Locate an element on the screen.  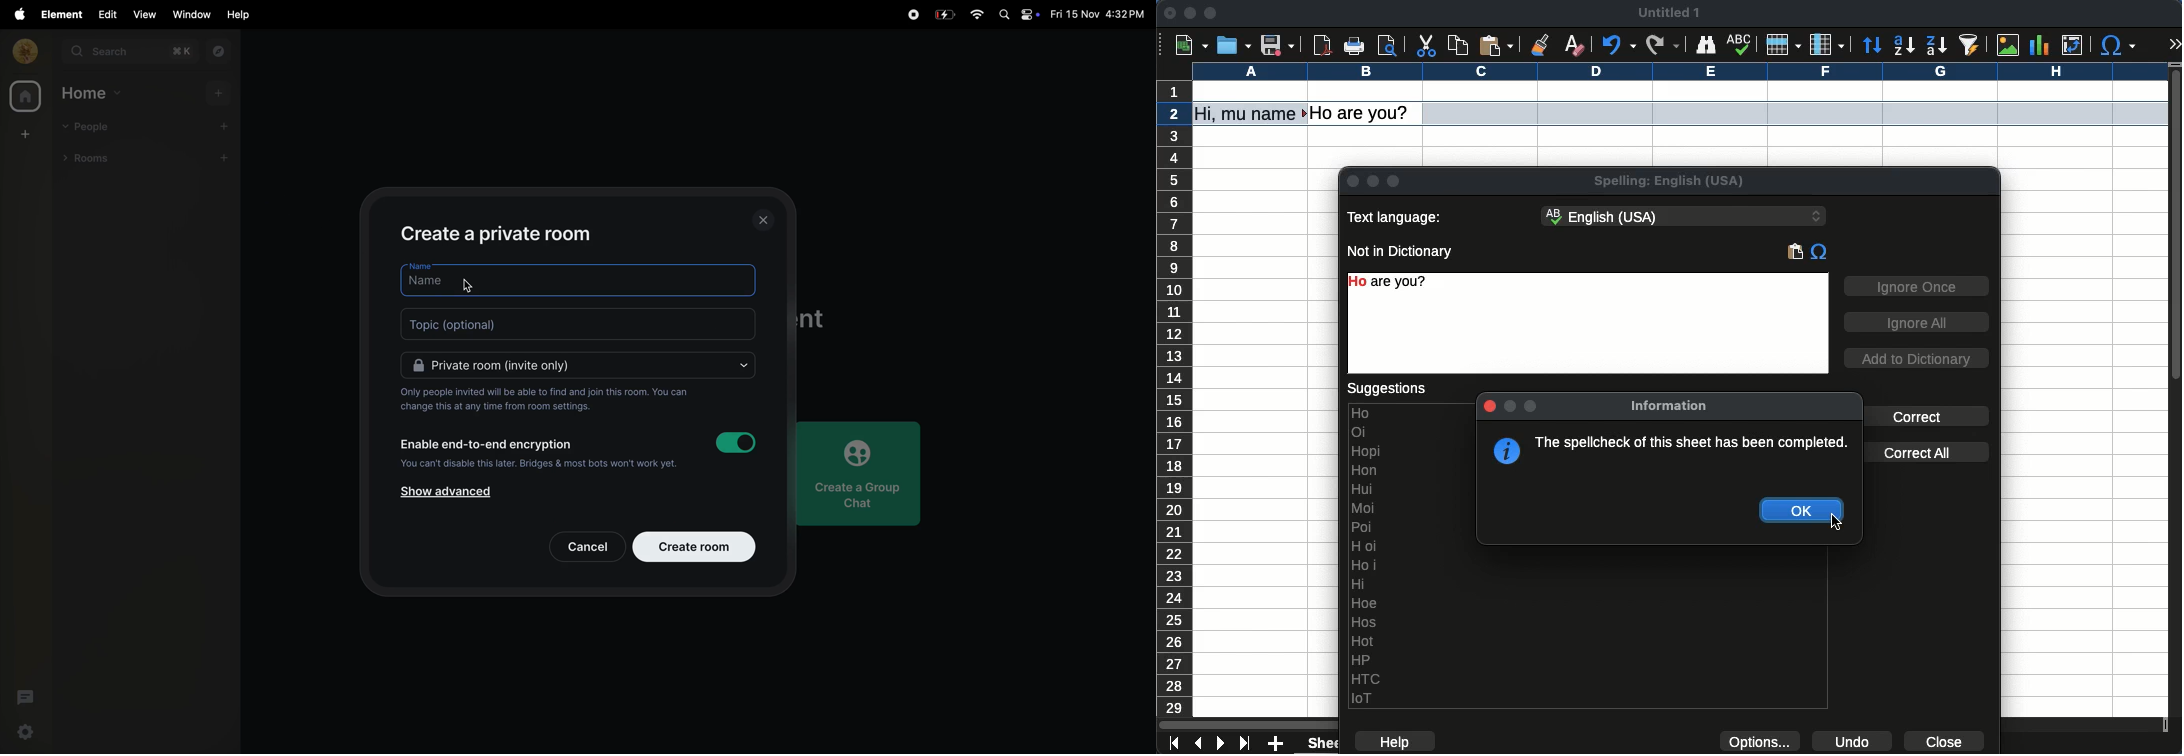
people is located at coordinates (89, 126).